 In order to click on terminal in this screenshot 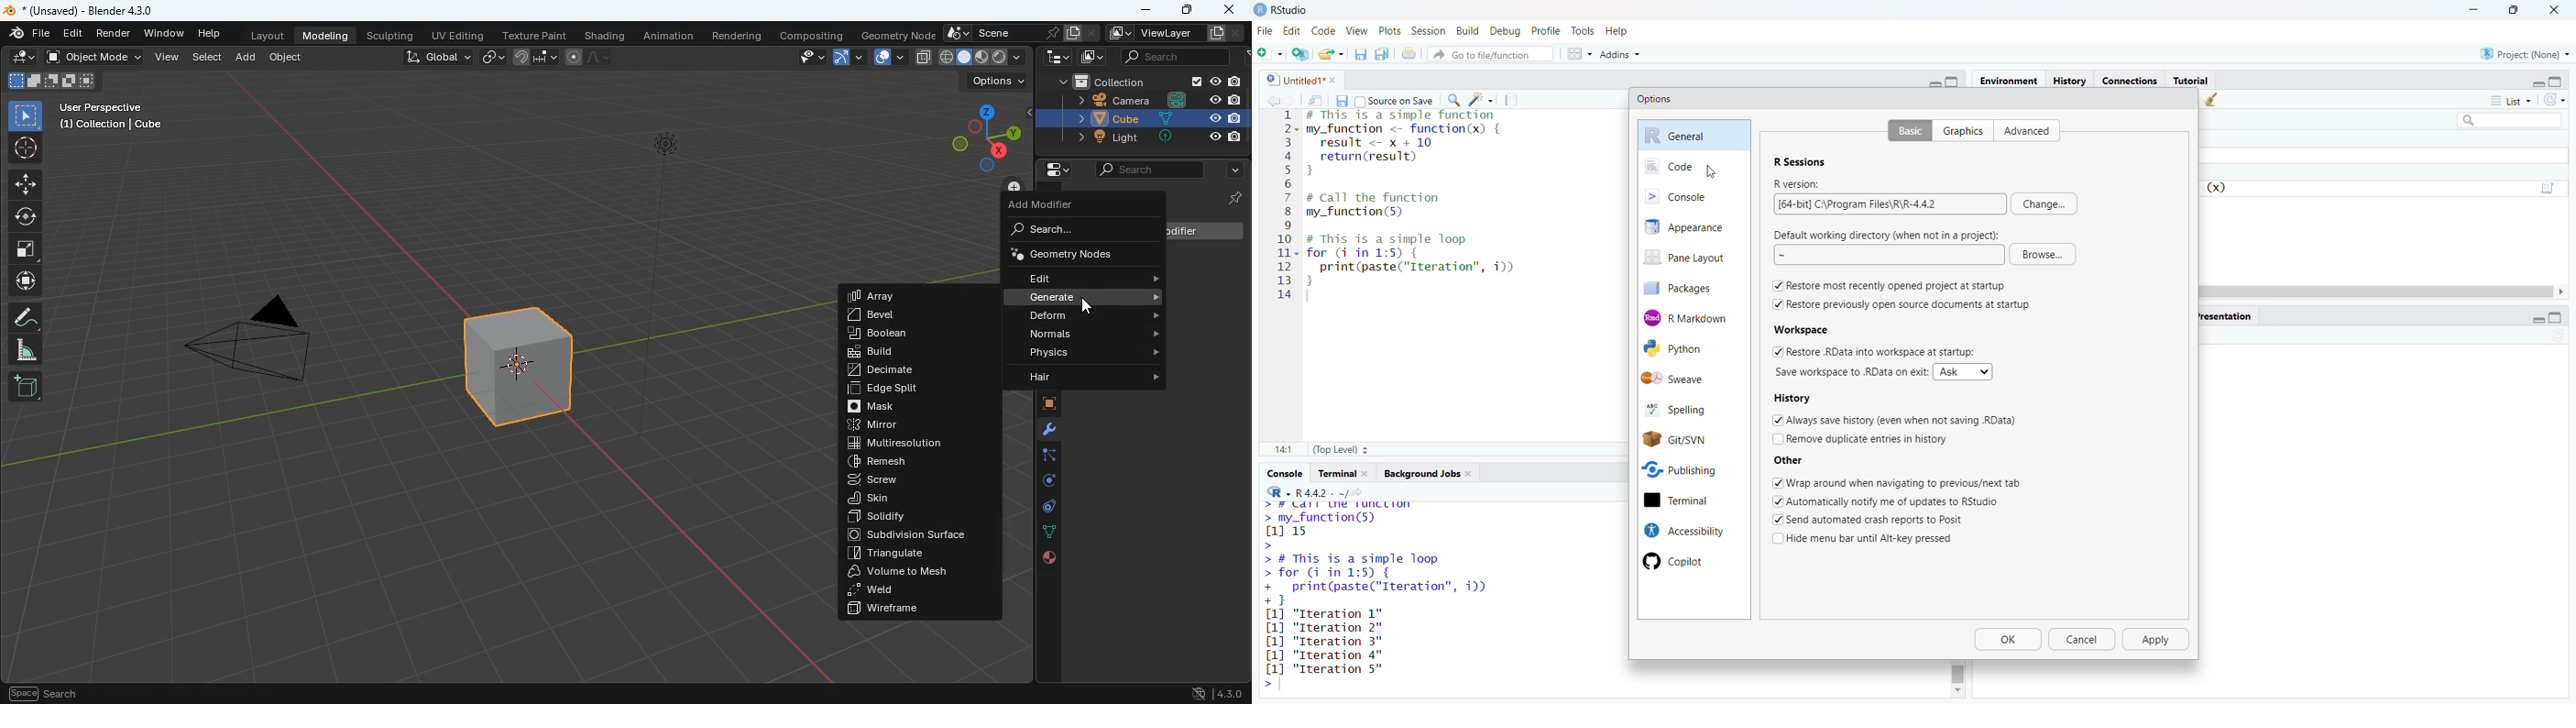, I will do `click(1336, 473)`.